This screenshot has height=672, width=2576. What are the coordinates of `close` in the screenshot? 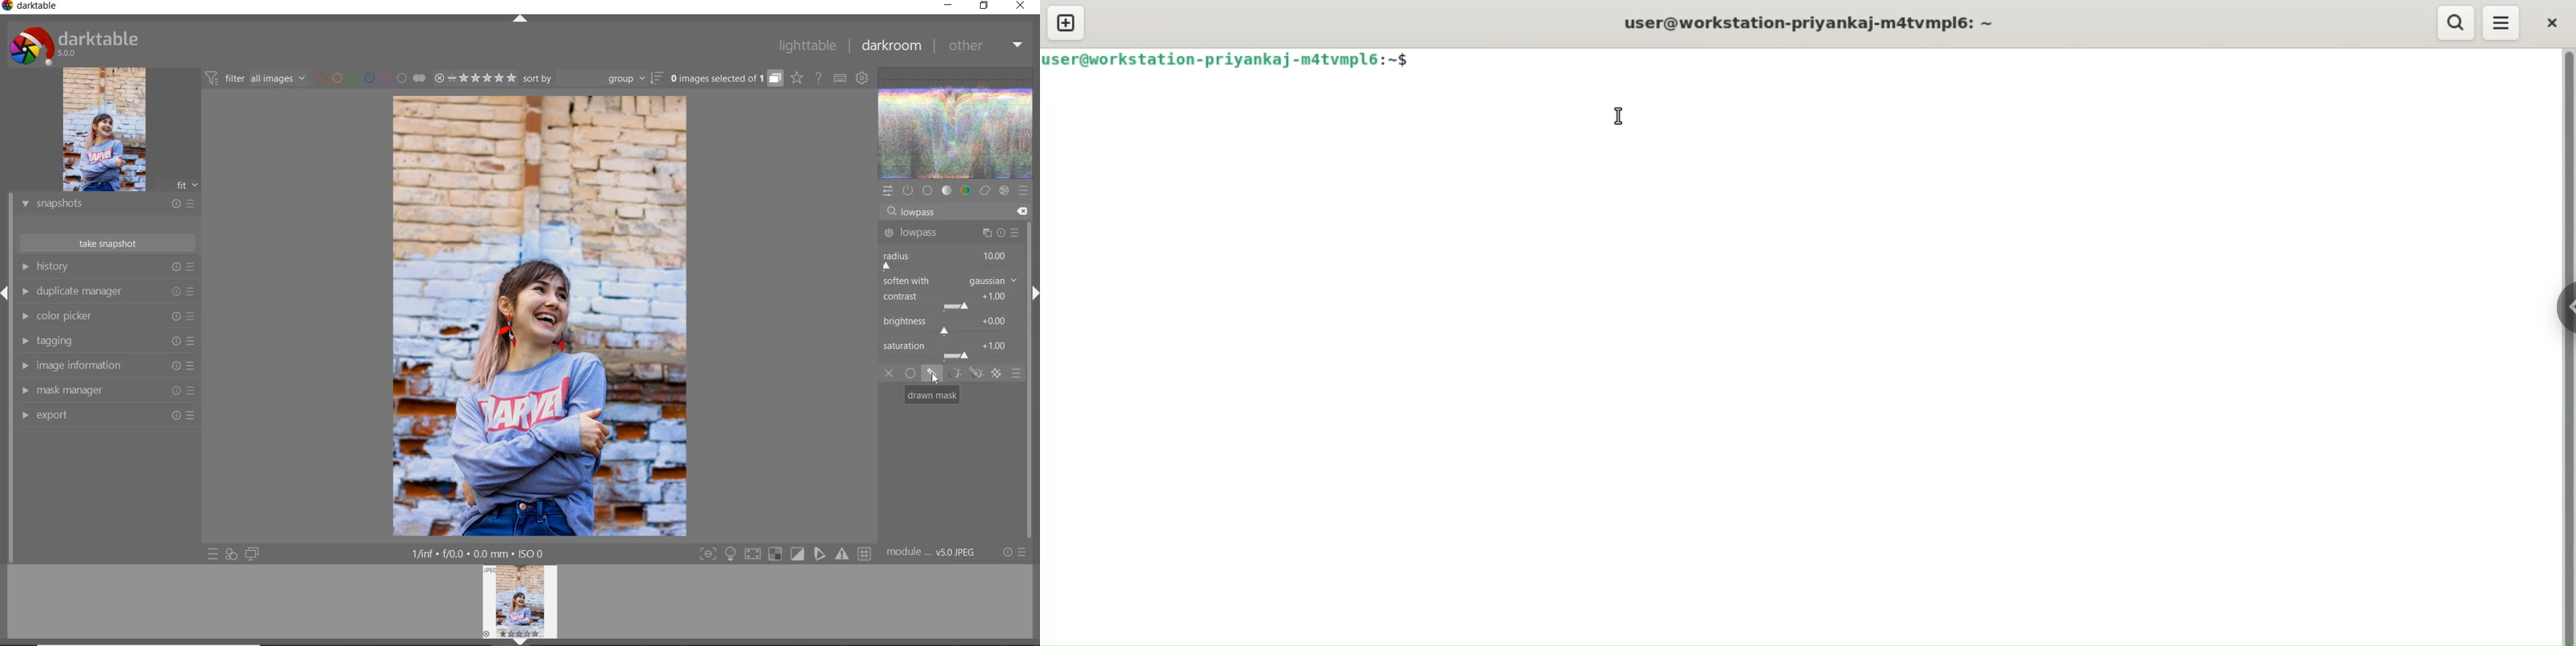 It's located at (1020, 7).